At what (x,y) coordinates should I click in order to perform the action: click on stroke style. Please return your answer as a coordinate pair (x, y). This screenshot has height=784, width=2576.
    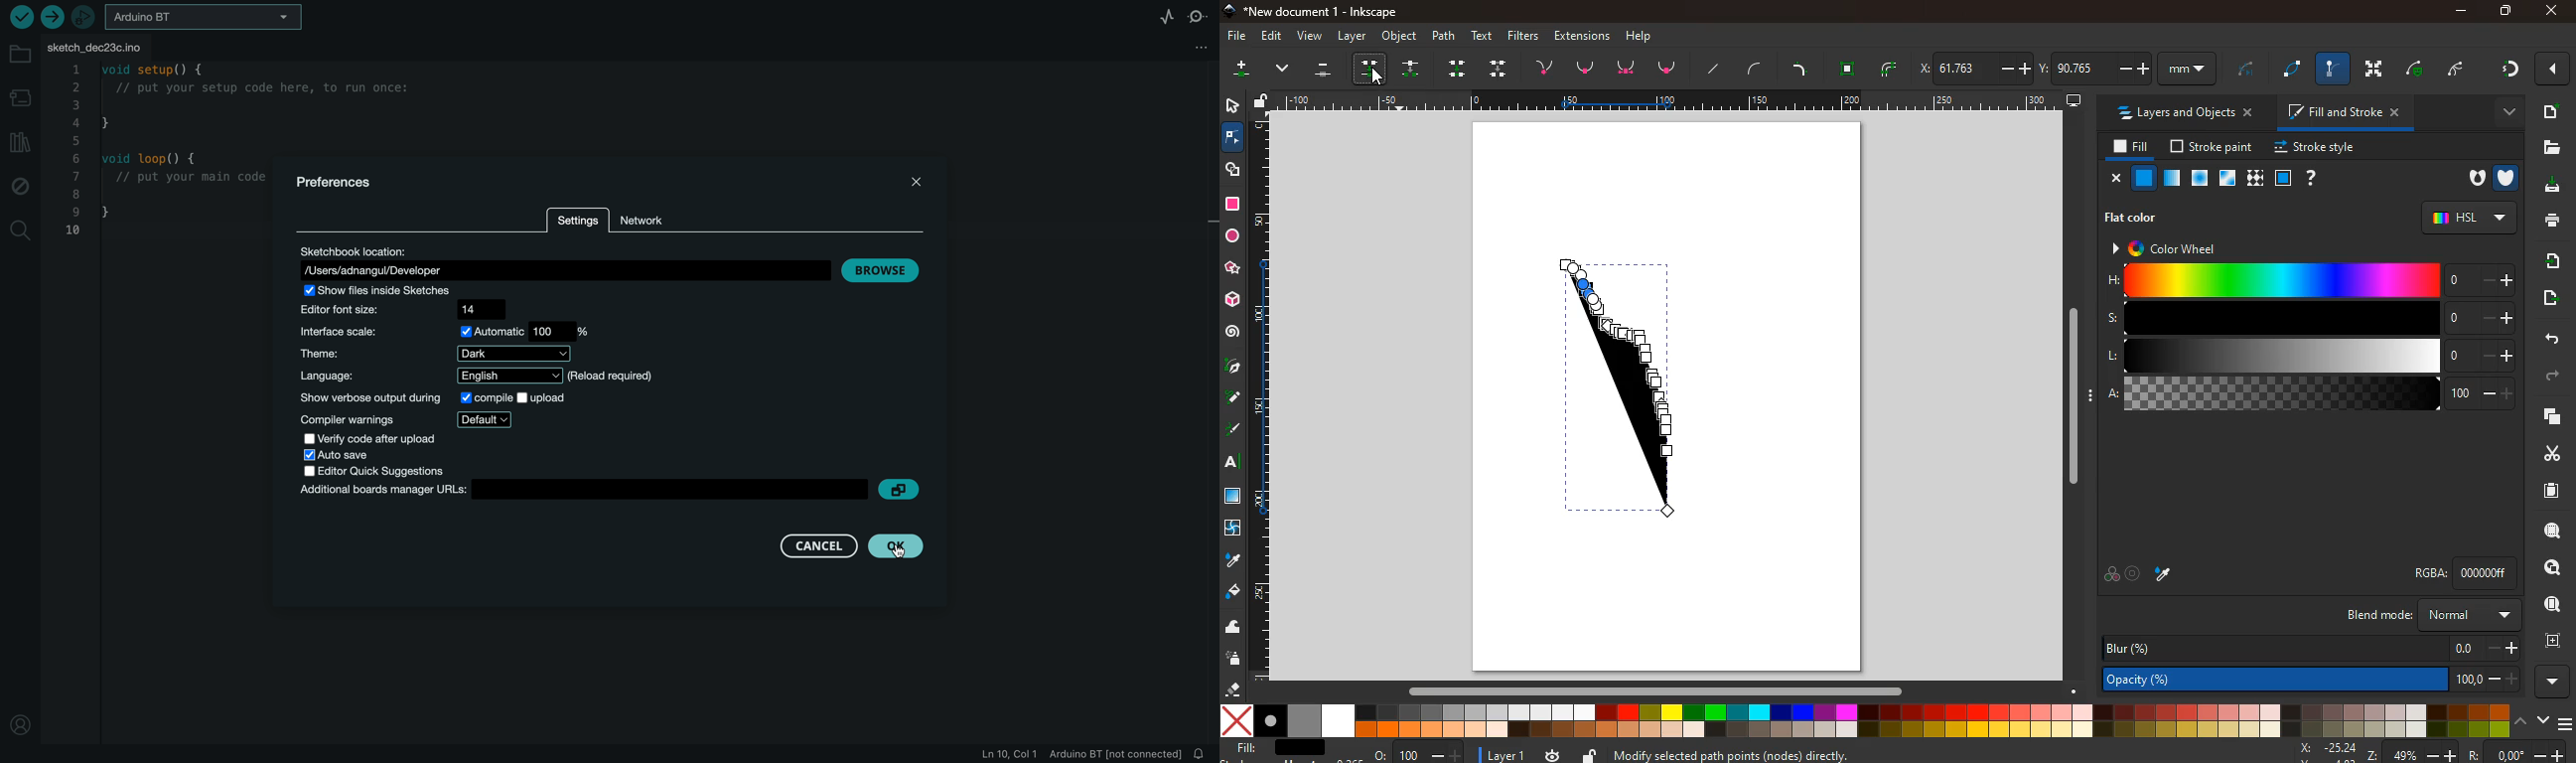
    Looking at the image, I should click on (2318, 148).